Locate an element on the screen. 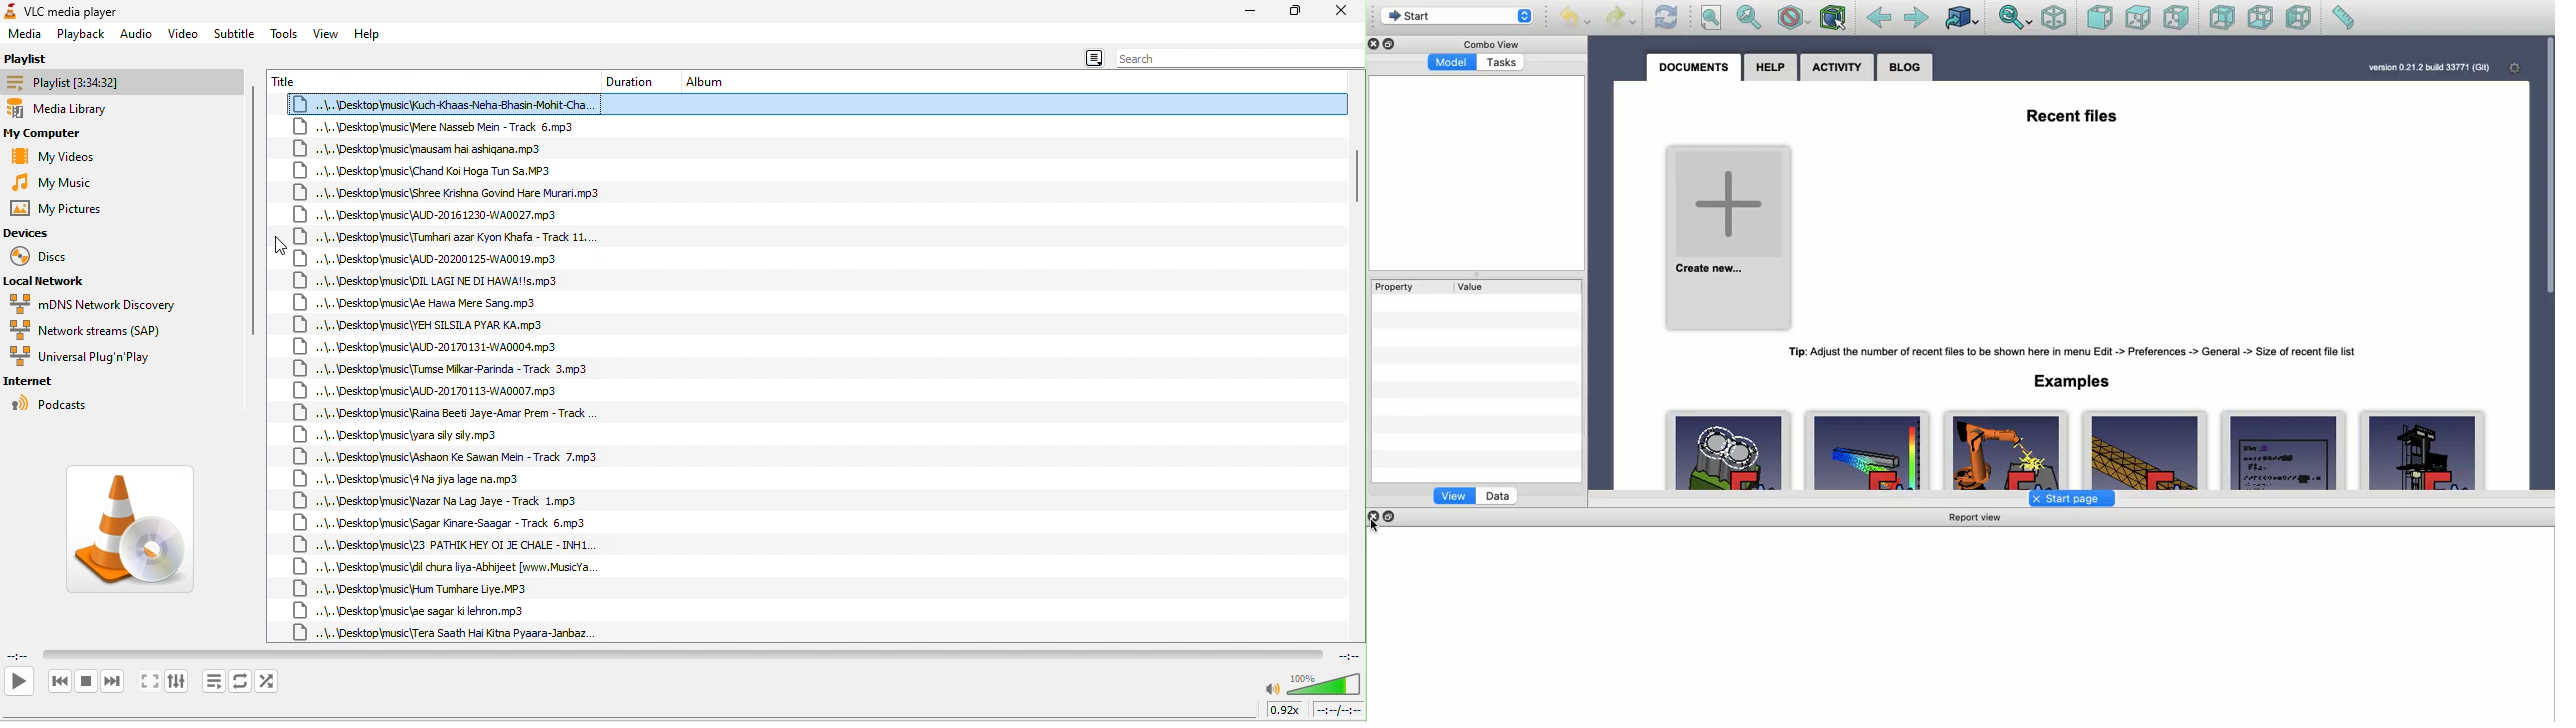 This screenshot has width=2576, height=728. \..\Desktop\music\AUD-20161230-WA0027.mp3 is located at coordinates (427, 214).